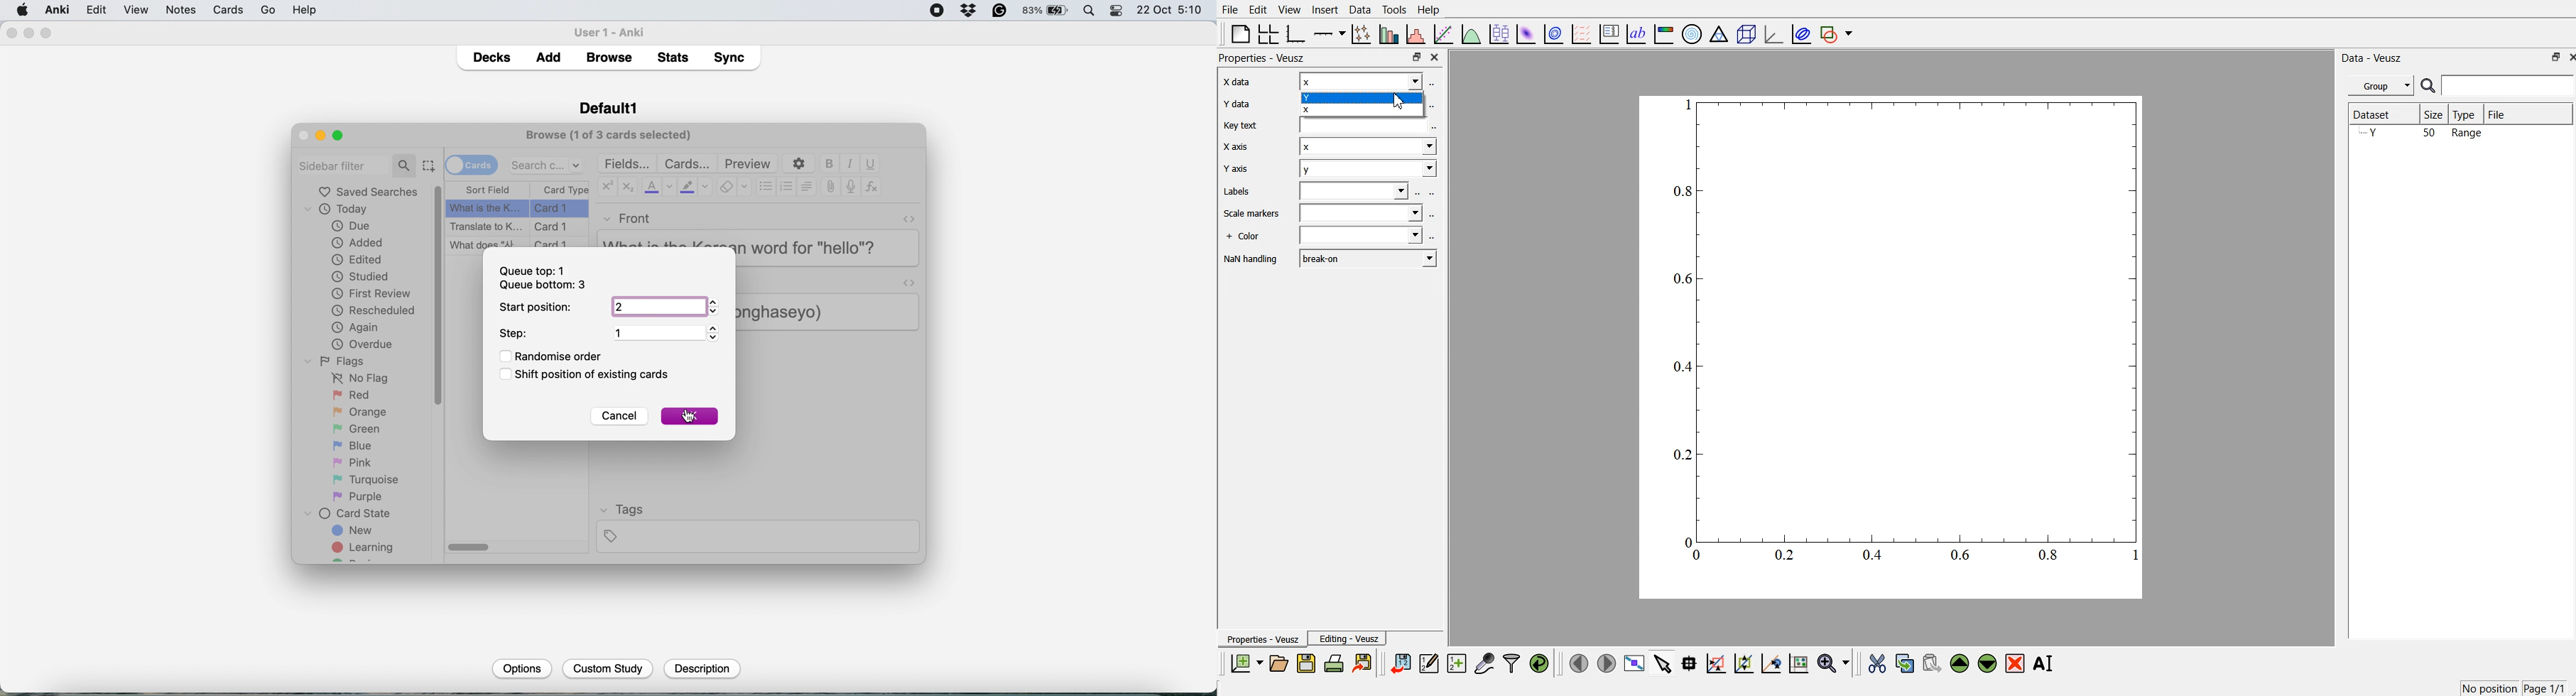  What do you see at coordinates (695, 189) in the screenshot?
I see `highlight color` at bounding box center [695, 189].